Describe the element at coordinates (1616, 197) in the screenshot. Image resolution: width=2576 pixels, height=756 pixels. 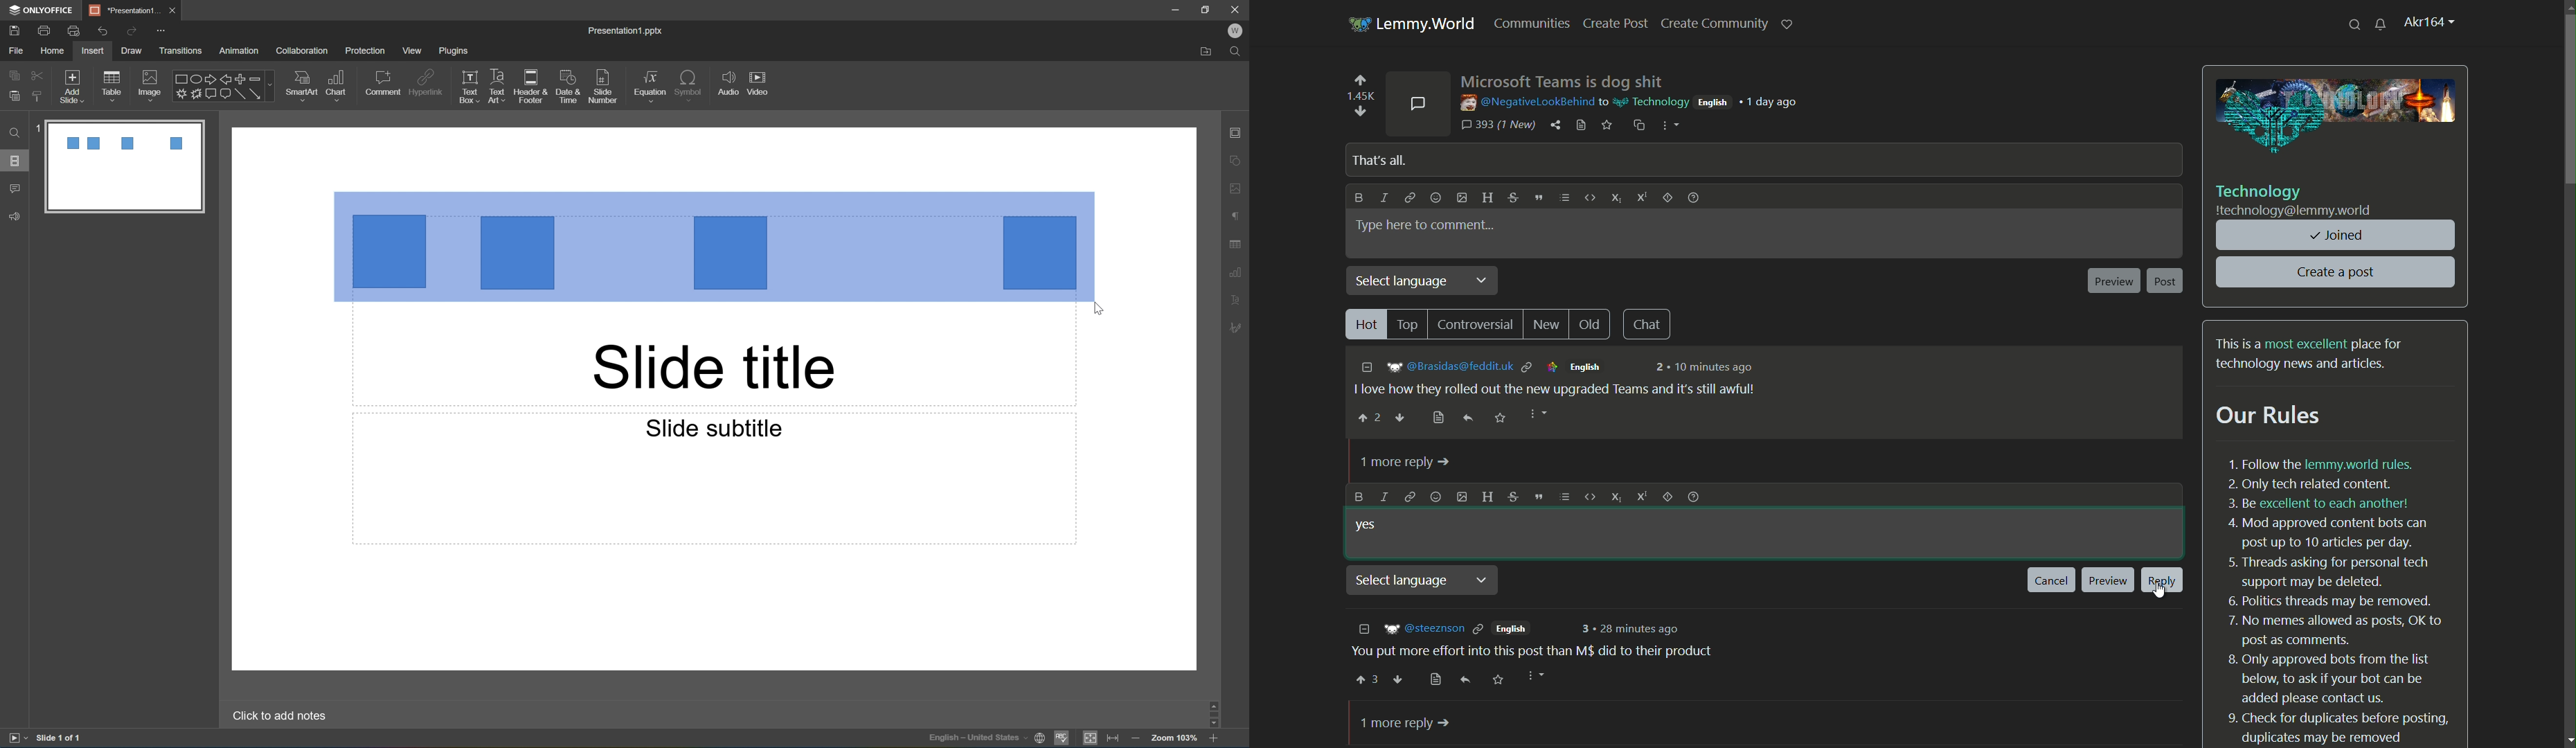
I see `subscript` at that location.